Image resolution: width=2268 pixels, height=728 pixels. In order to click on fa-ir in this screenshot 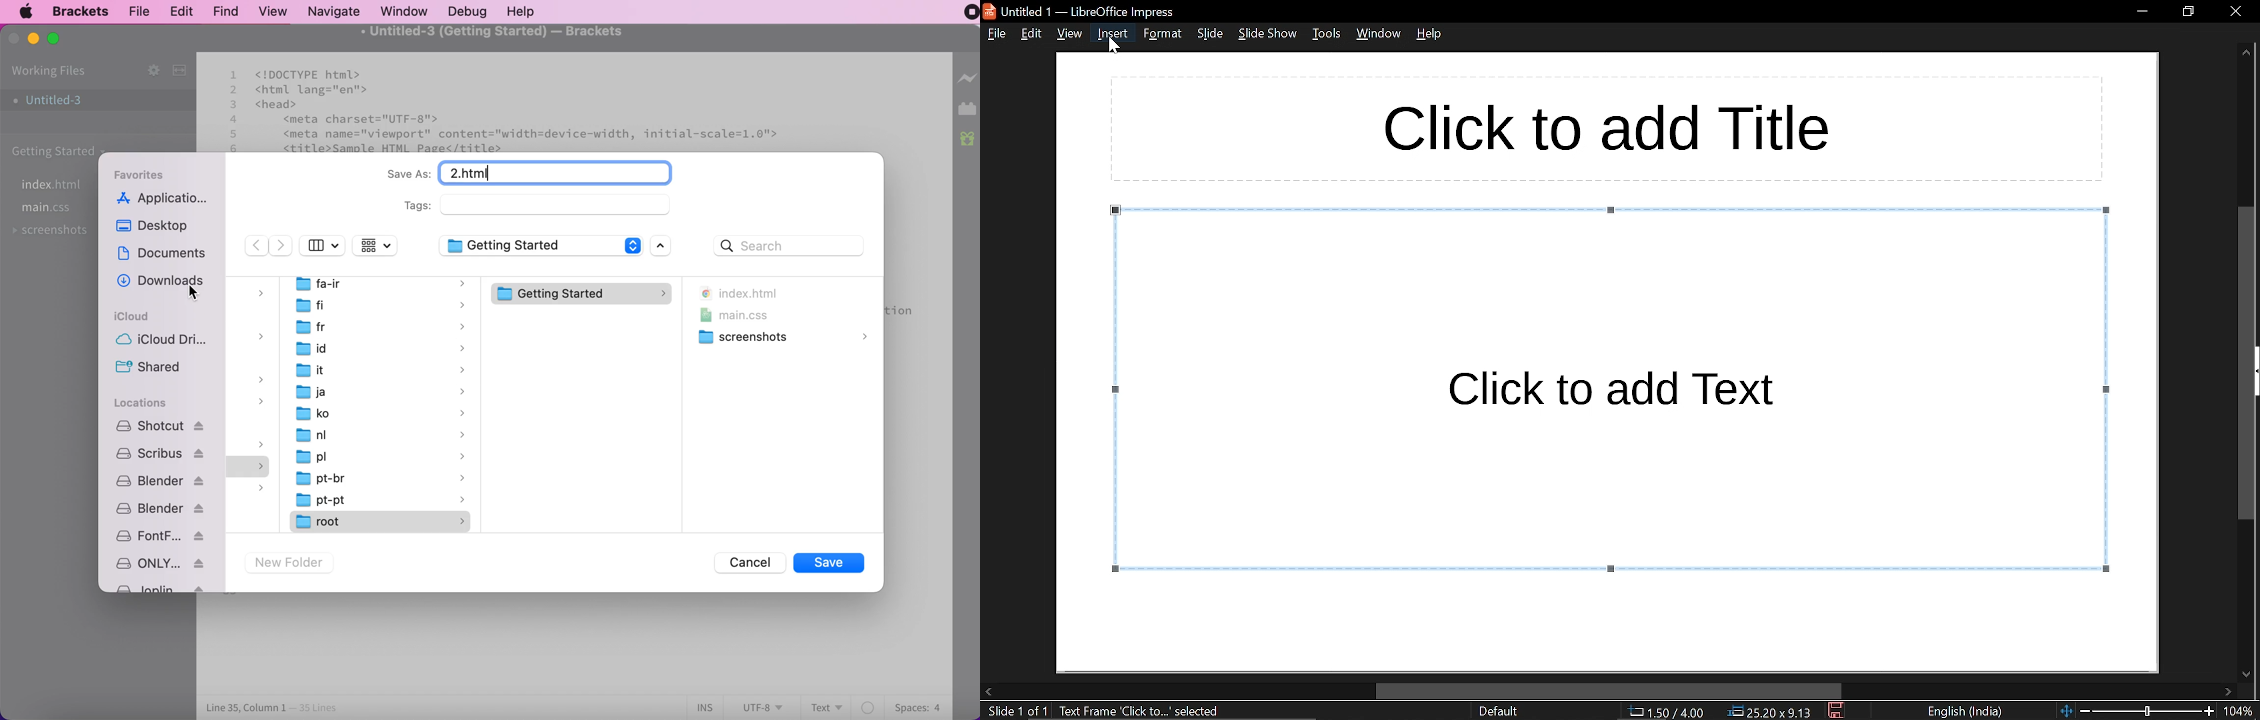, I will do `click(382, 284)`.